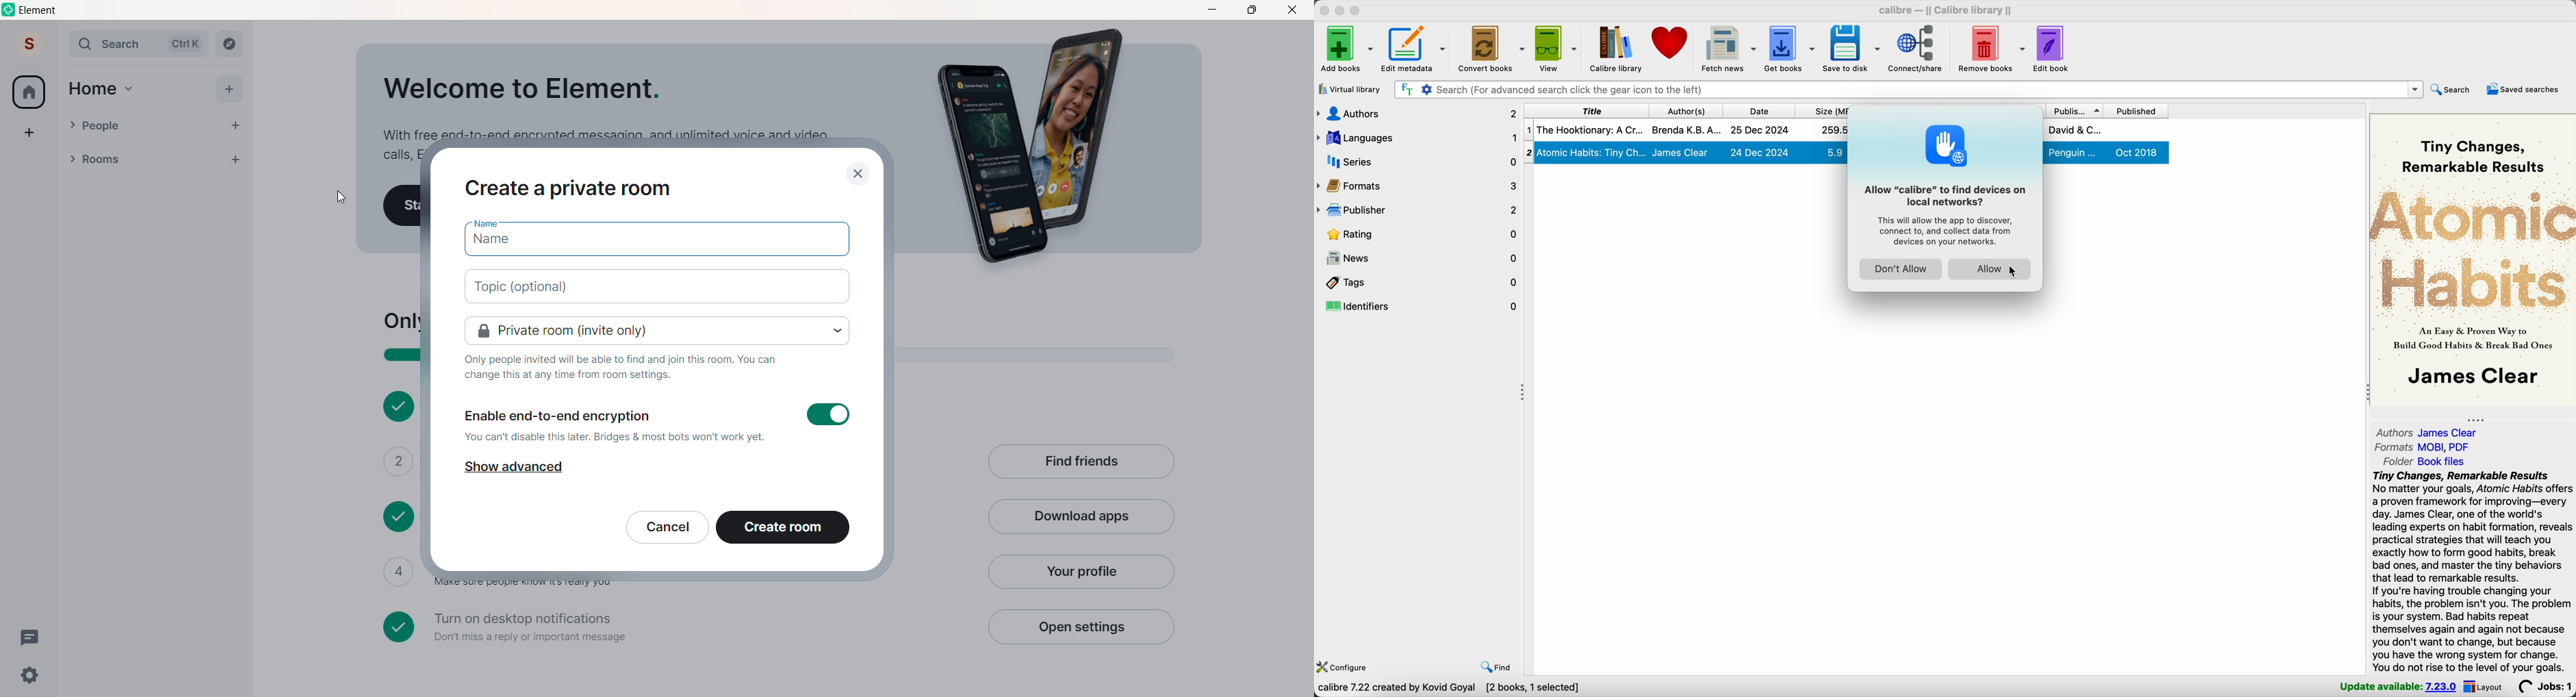 This screenshot has height=700, width=2576. What do you see at coordinates (2471, 260) in the screenshot?
I see `oo Tiny Changes, ’Remarkable ResultsR # RP or2 : 5 “An a & Proven Way to SnBuild Good Habits & Break Bad Ones| James Clear` at bounding box center [2471, 260].